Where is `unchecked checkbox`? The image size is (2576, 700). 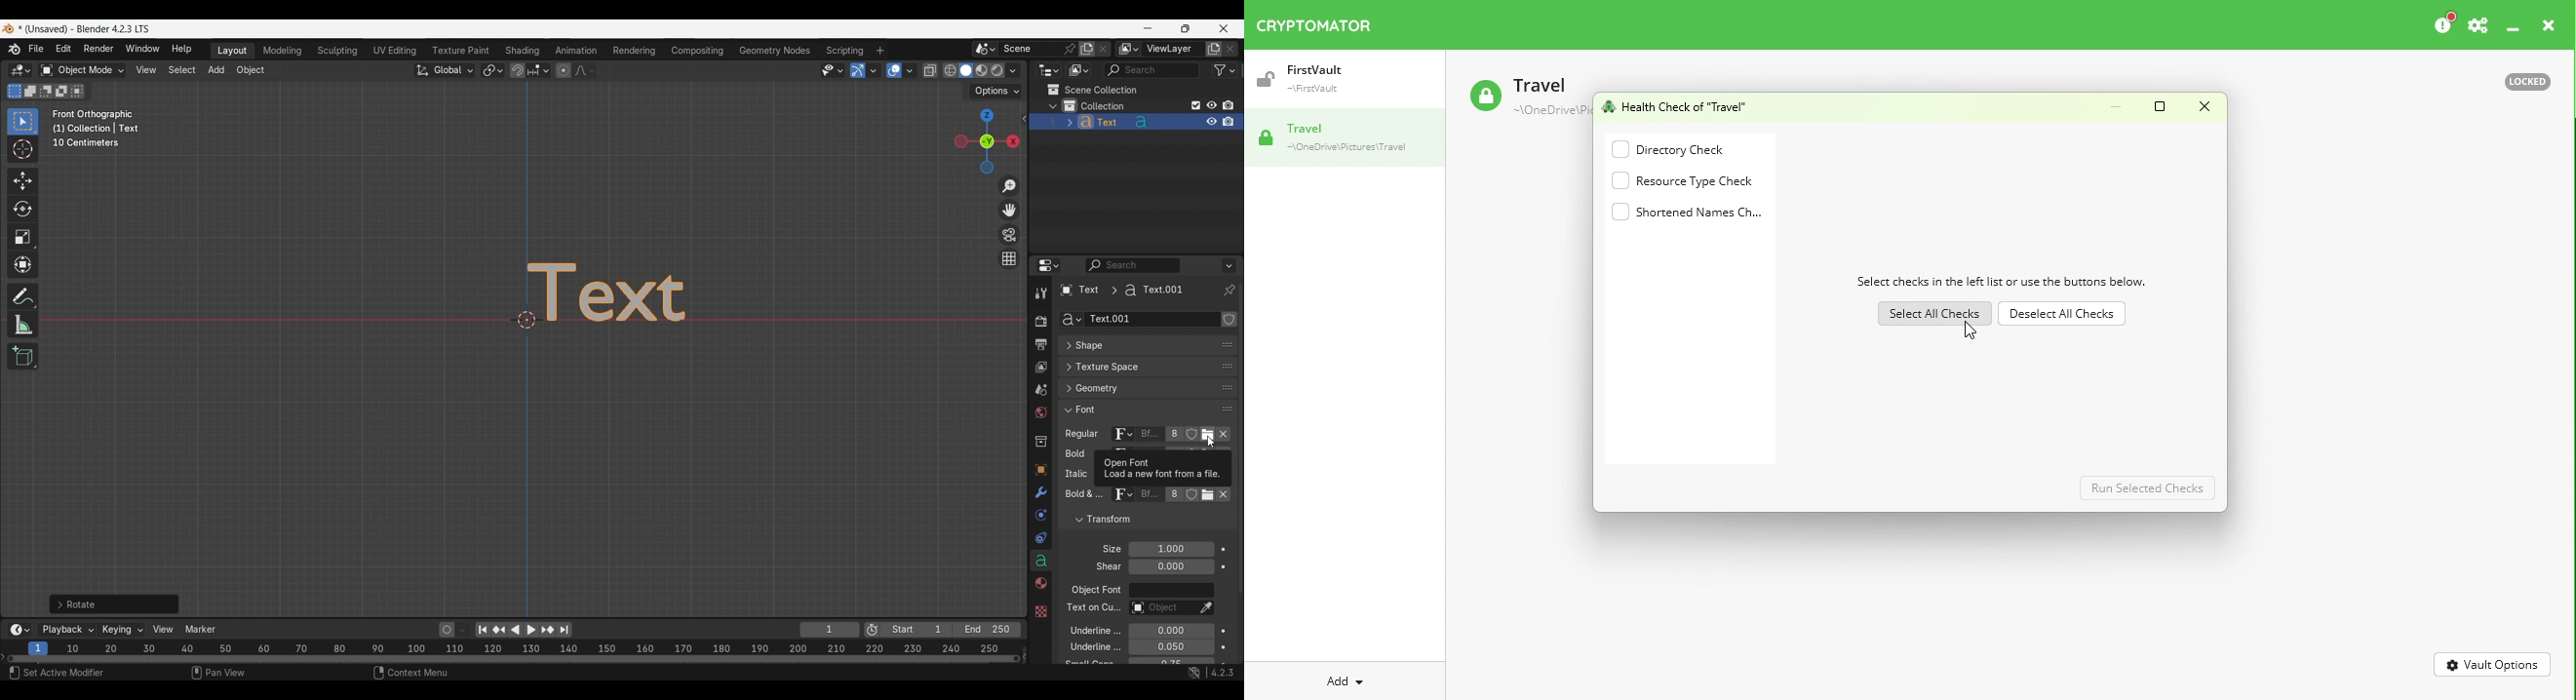
unchecked checkbox is located at coordinates (1620, 149).